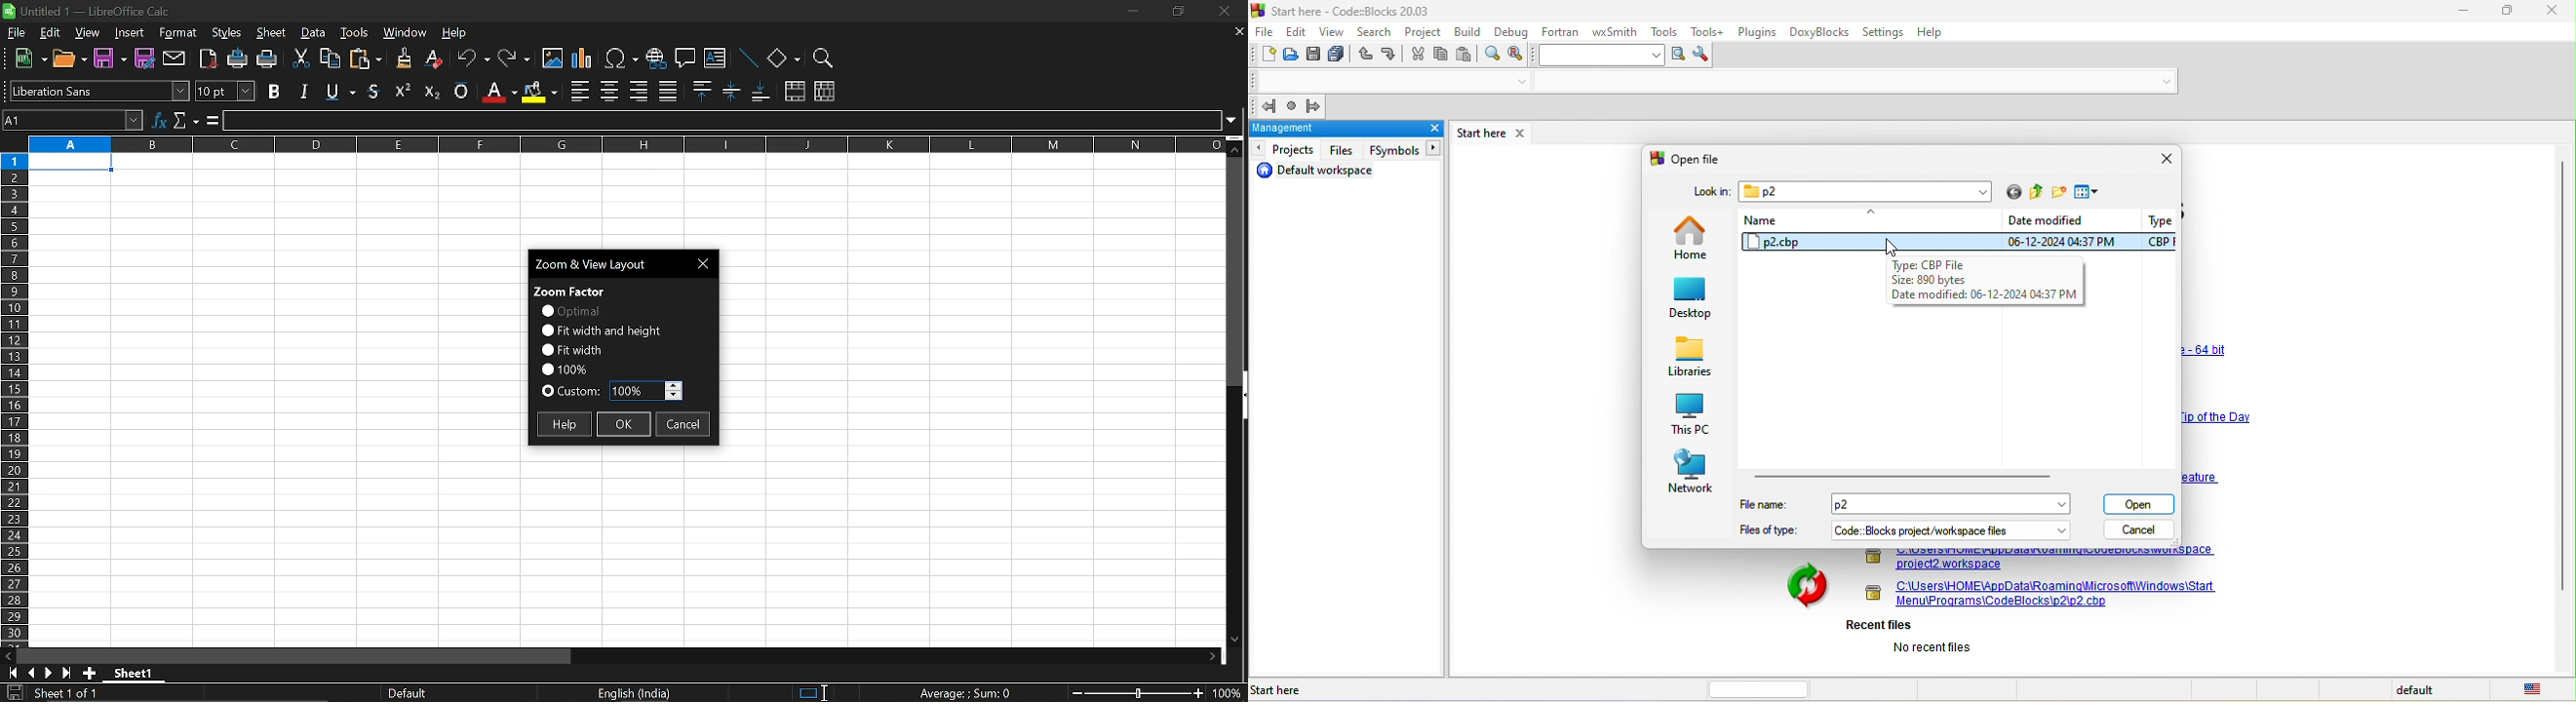 The height and width of the screenshot is (728, 2576). What do you see at coordinates (1266, 53) in the screenshot?
I see `new` at bounding box center [1266, 53].